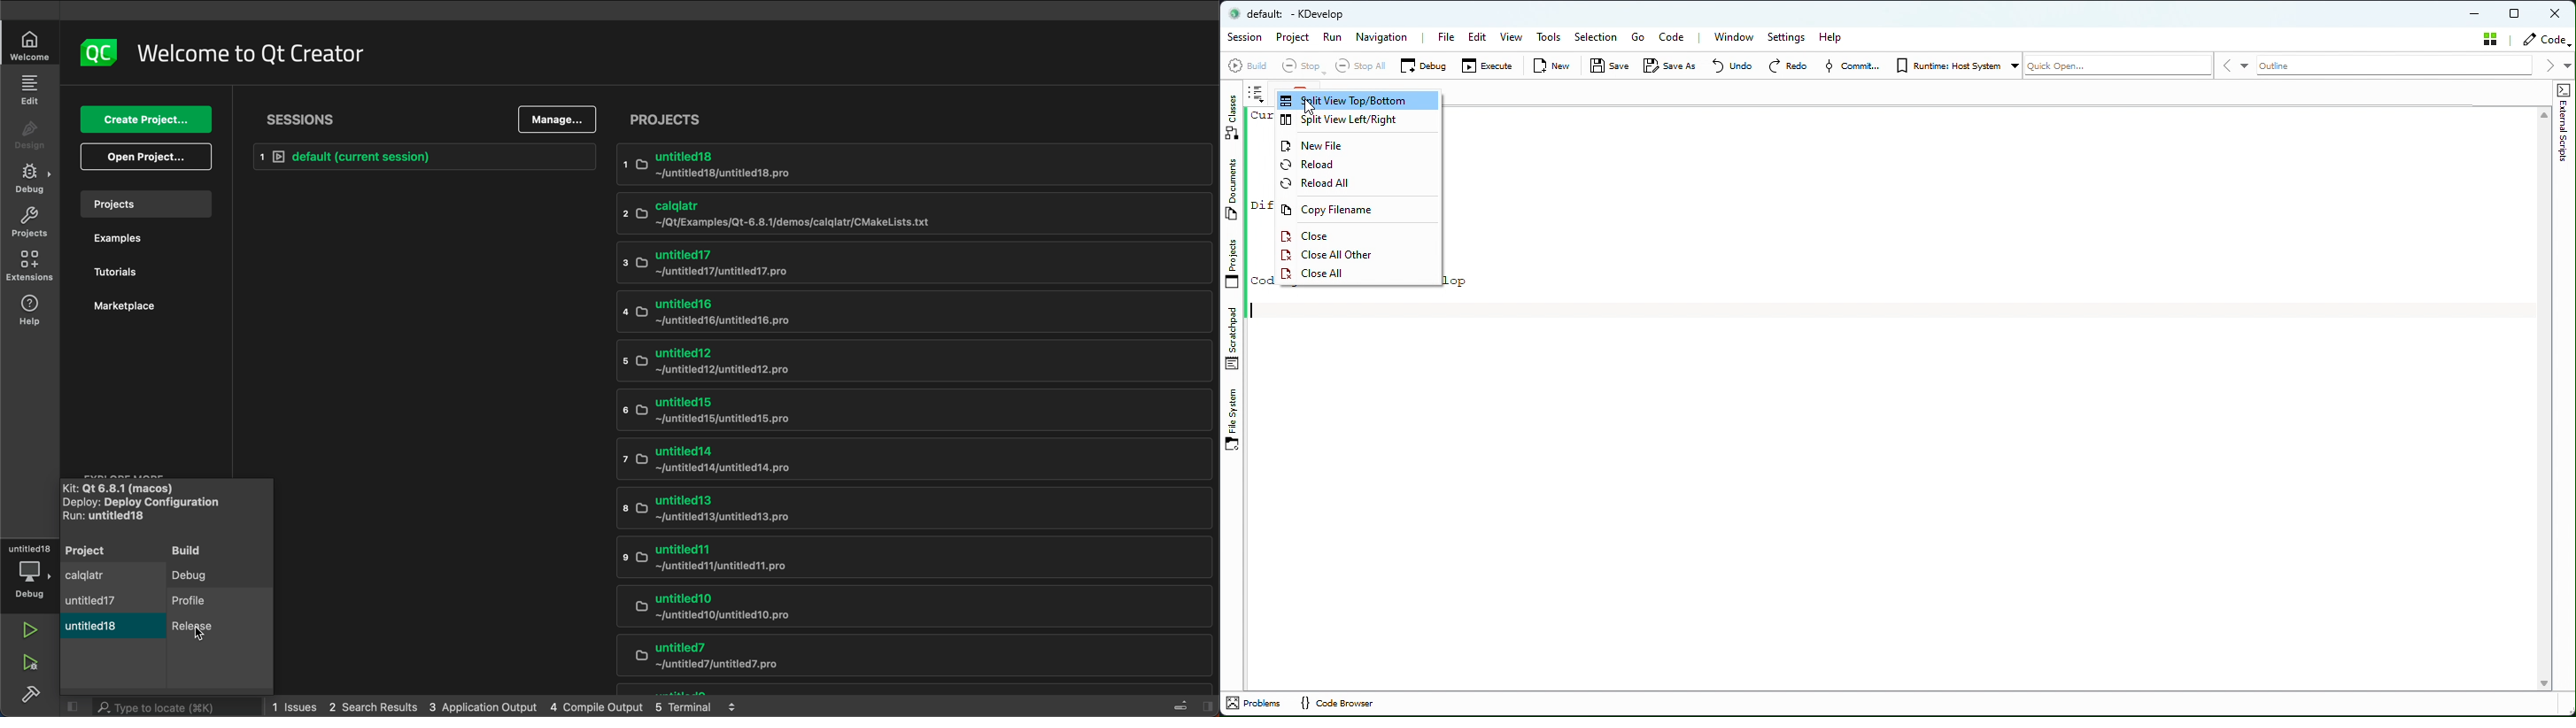 The height and width of the screenshot is (728, 2576). What do you see at coordinates (839, 312) in the screenshot?
I see `untitled 16` at bounding box center [839, 312].